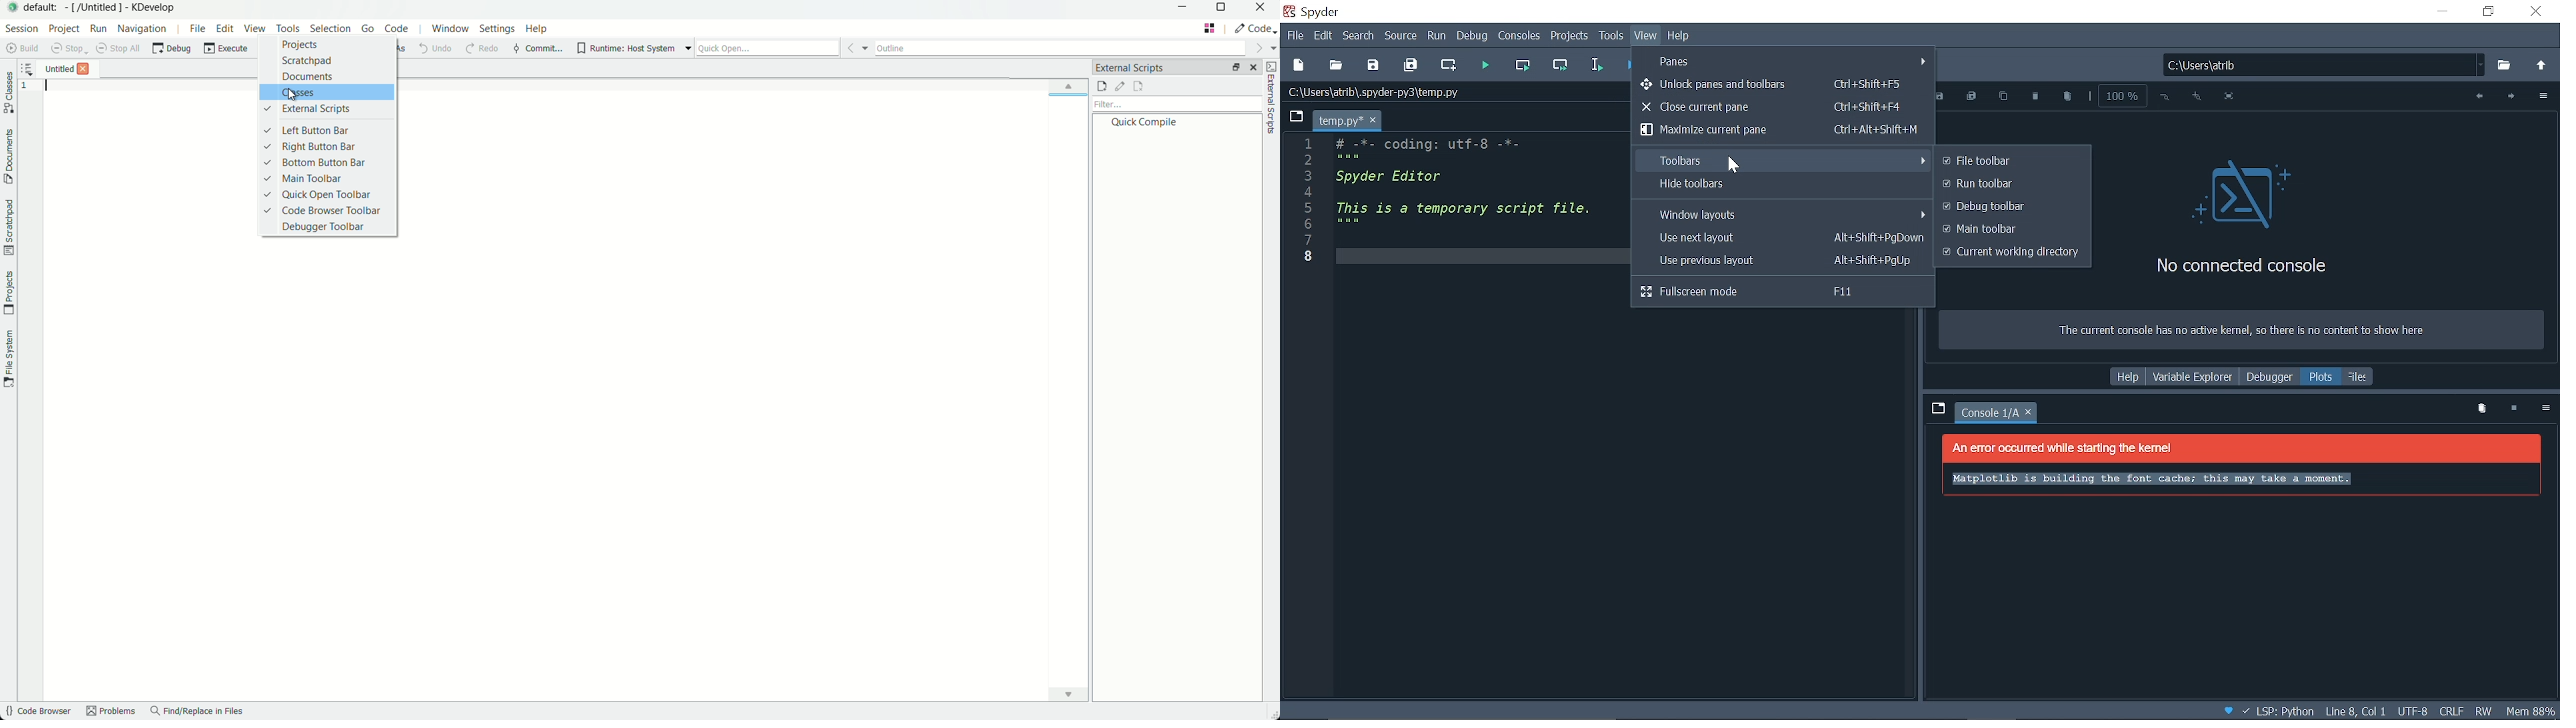 The image size is (2576, 728). I want to click on Run current cell and go to next , so click(1563, 65).